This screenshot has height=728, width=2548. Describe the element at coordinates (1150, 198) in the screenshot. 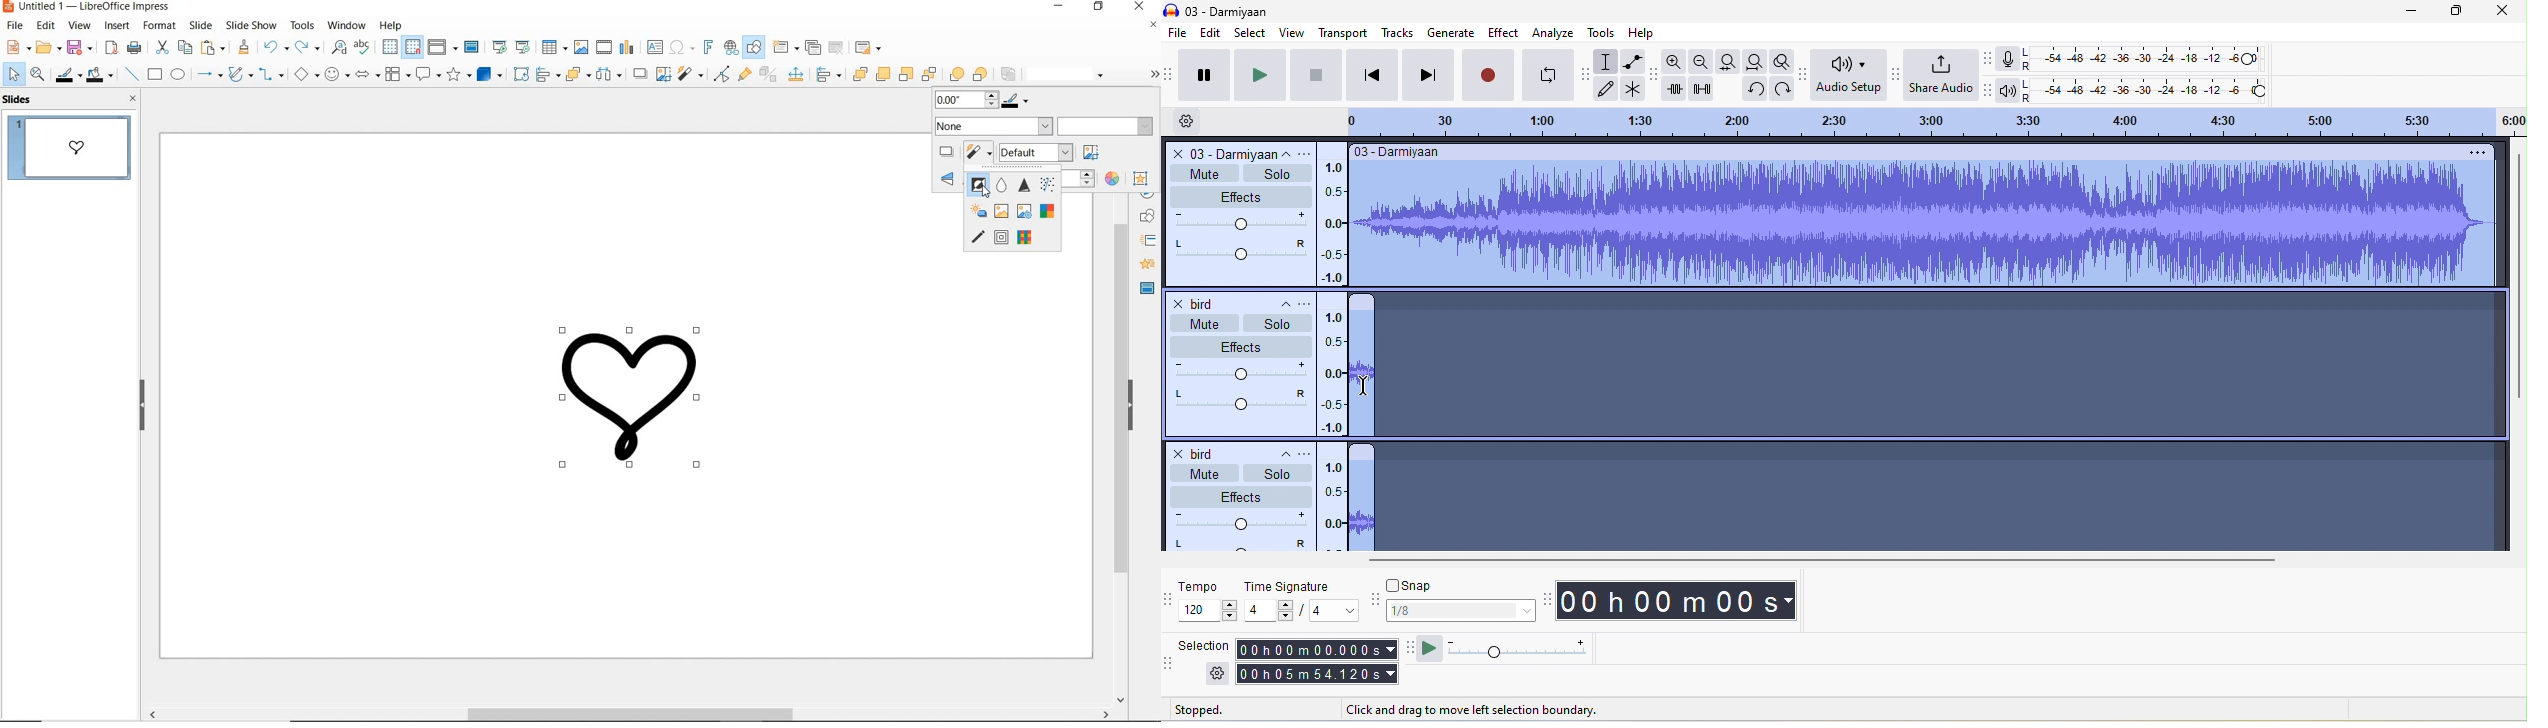

I see `NAVIGATOR` at that location.